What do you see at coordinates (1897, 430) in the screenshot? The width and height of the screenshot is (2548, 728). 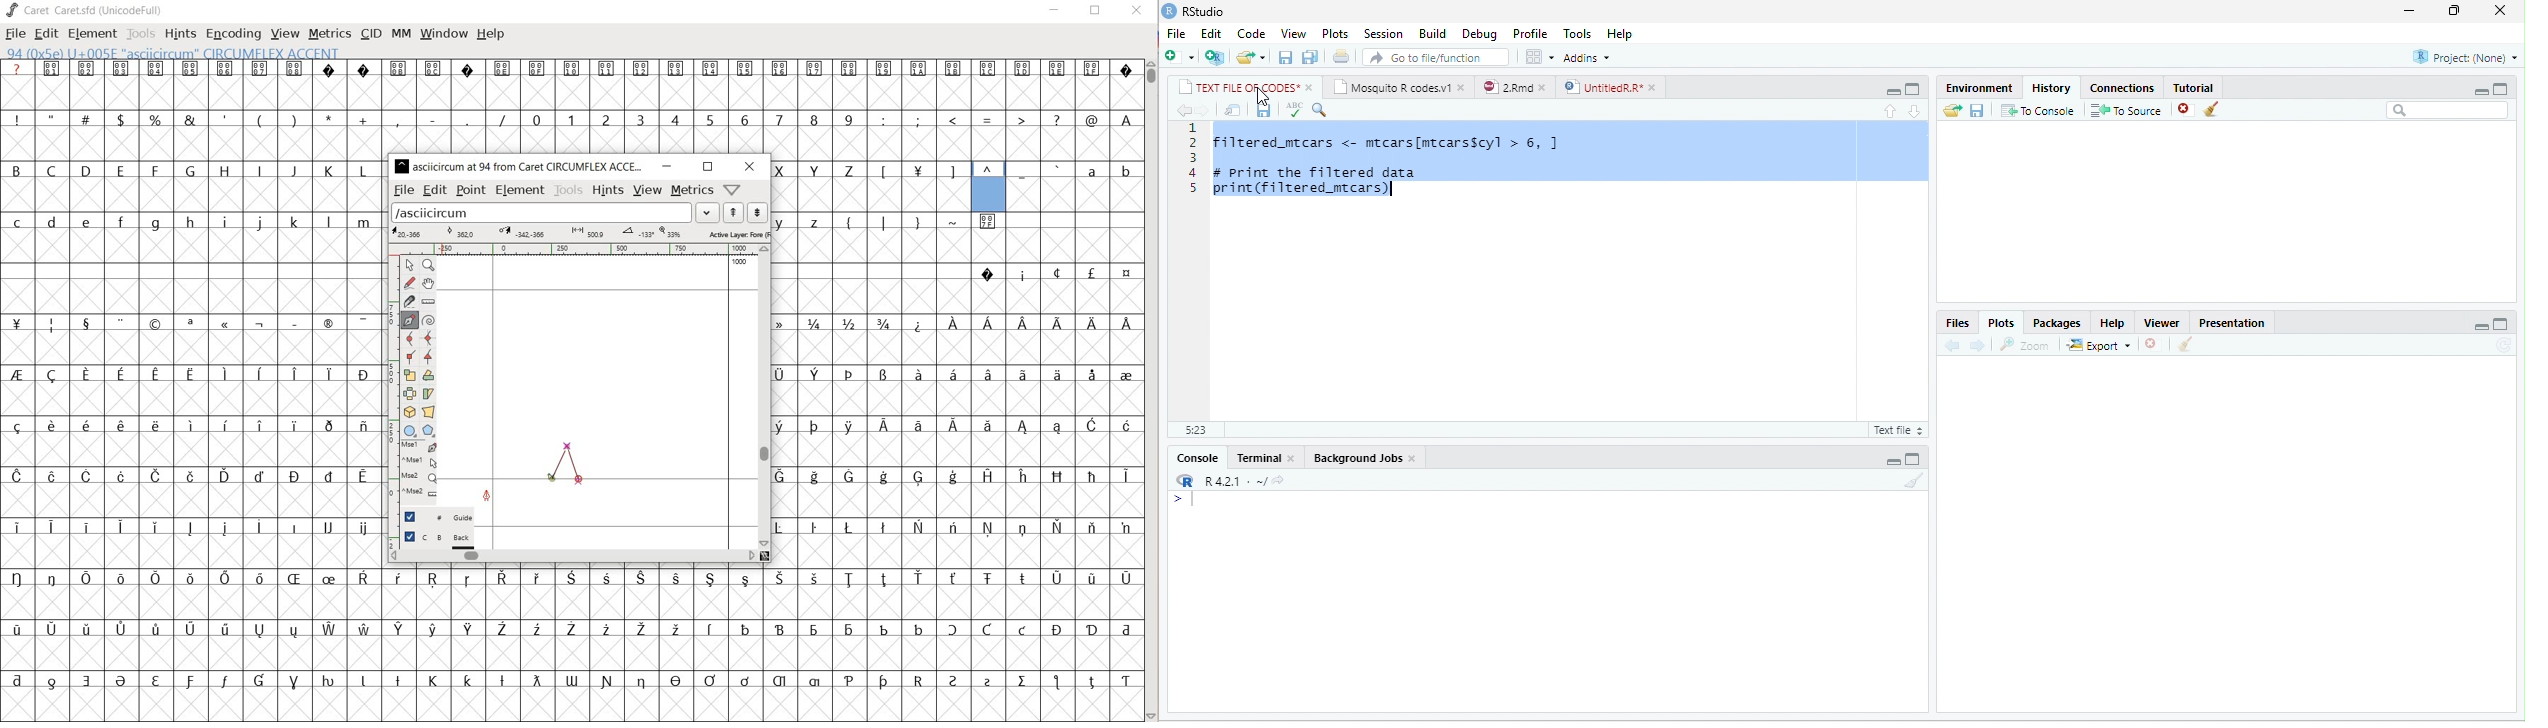 I see `R script` at bounding box center [1897, 430].